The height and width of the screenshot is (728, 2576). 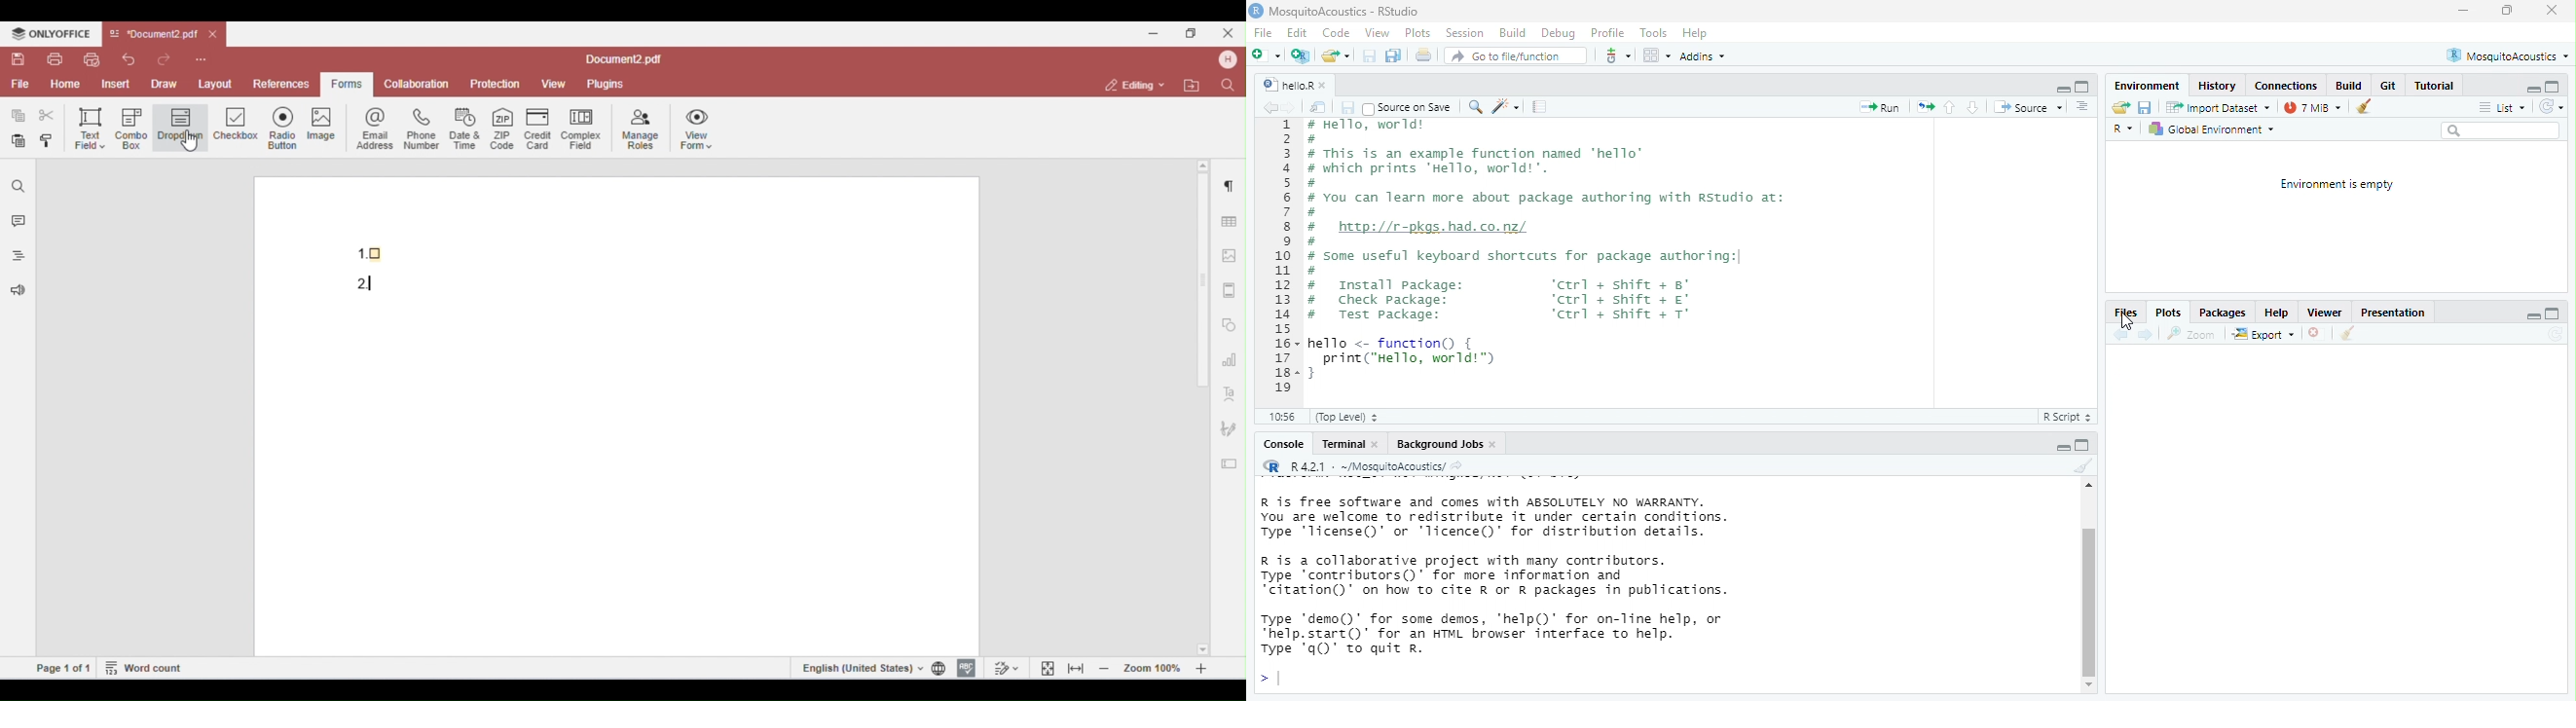 I want to click on vertical scroll bar, so click(x=2087, y=595).